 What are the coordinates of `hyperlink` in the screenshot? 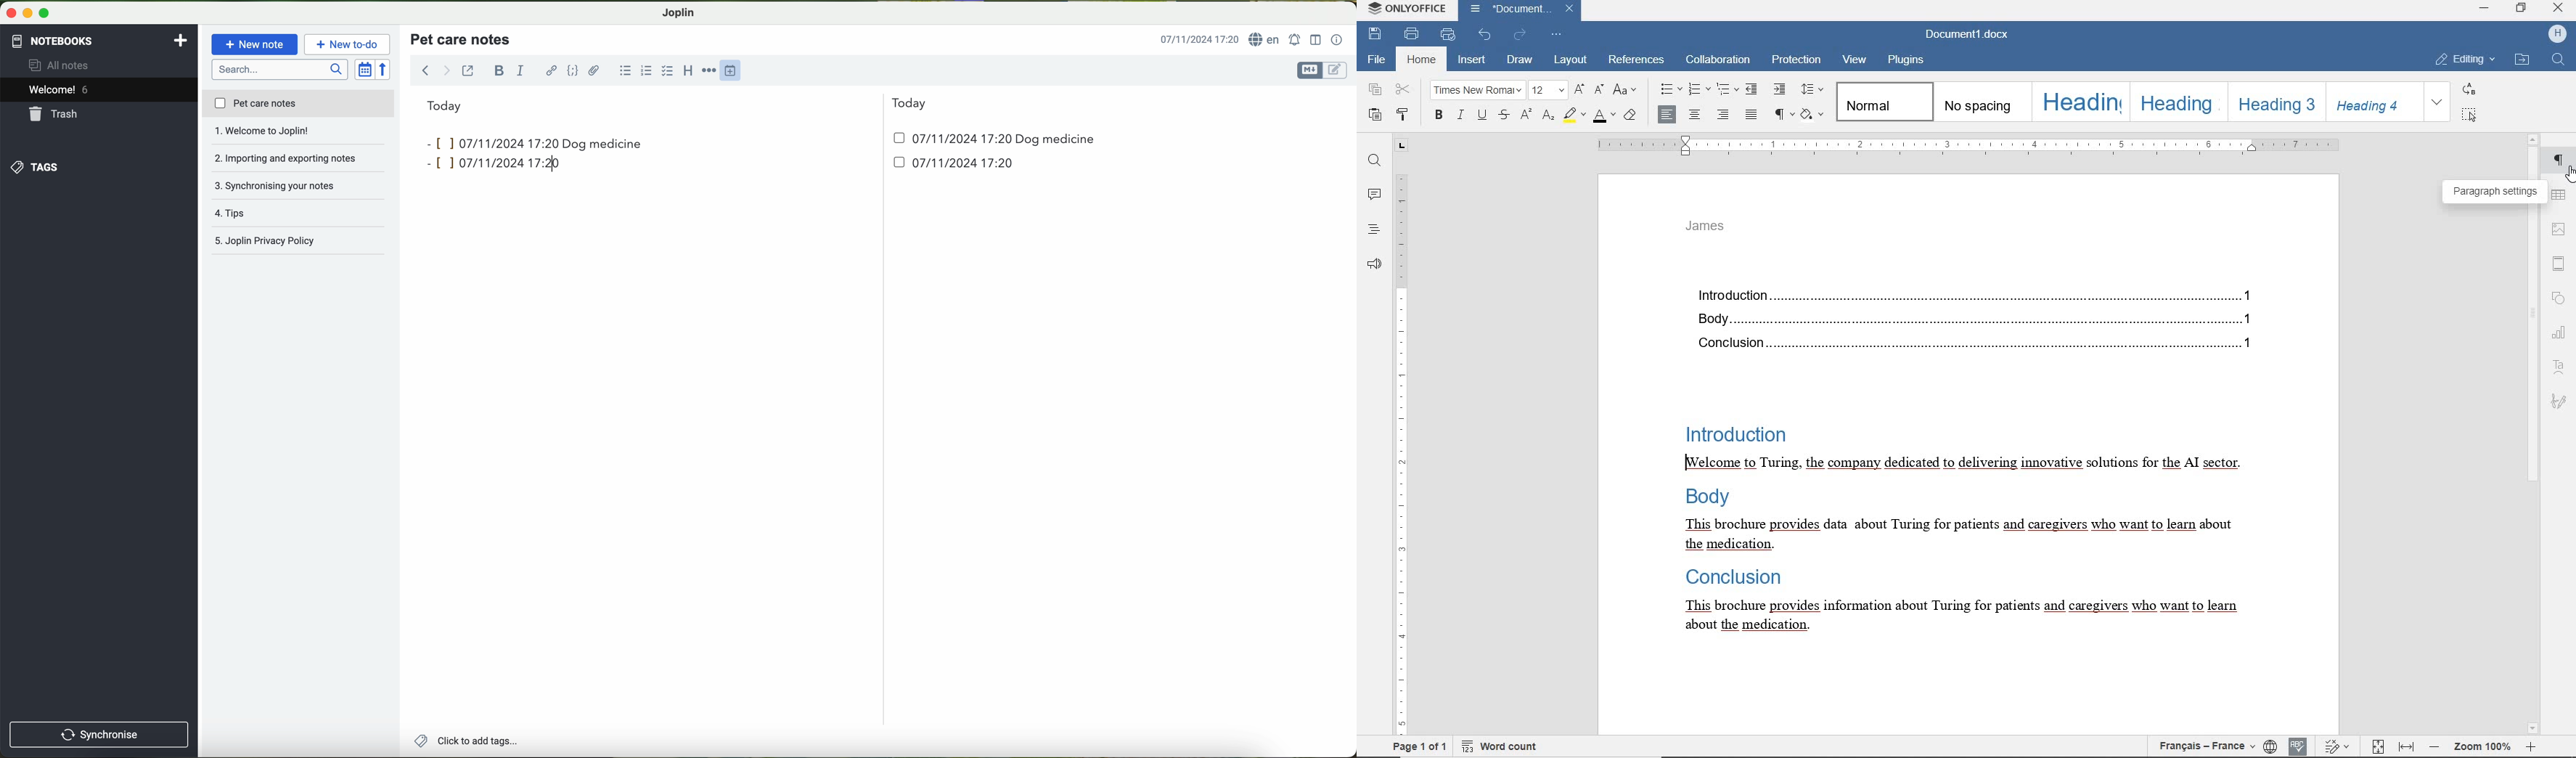 It's located at (553, 72).